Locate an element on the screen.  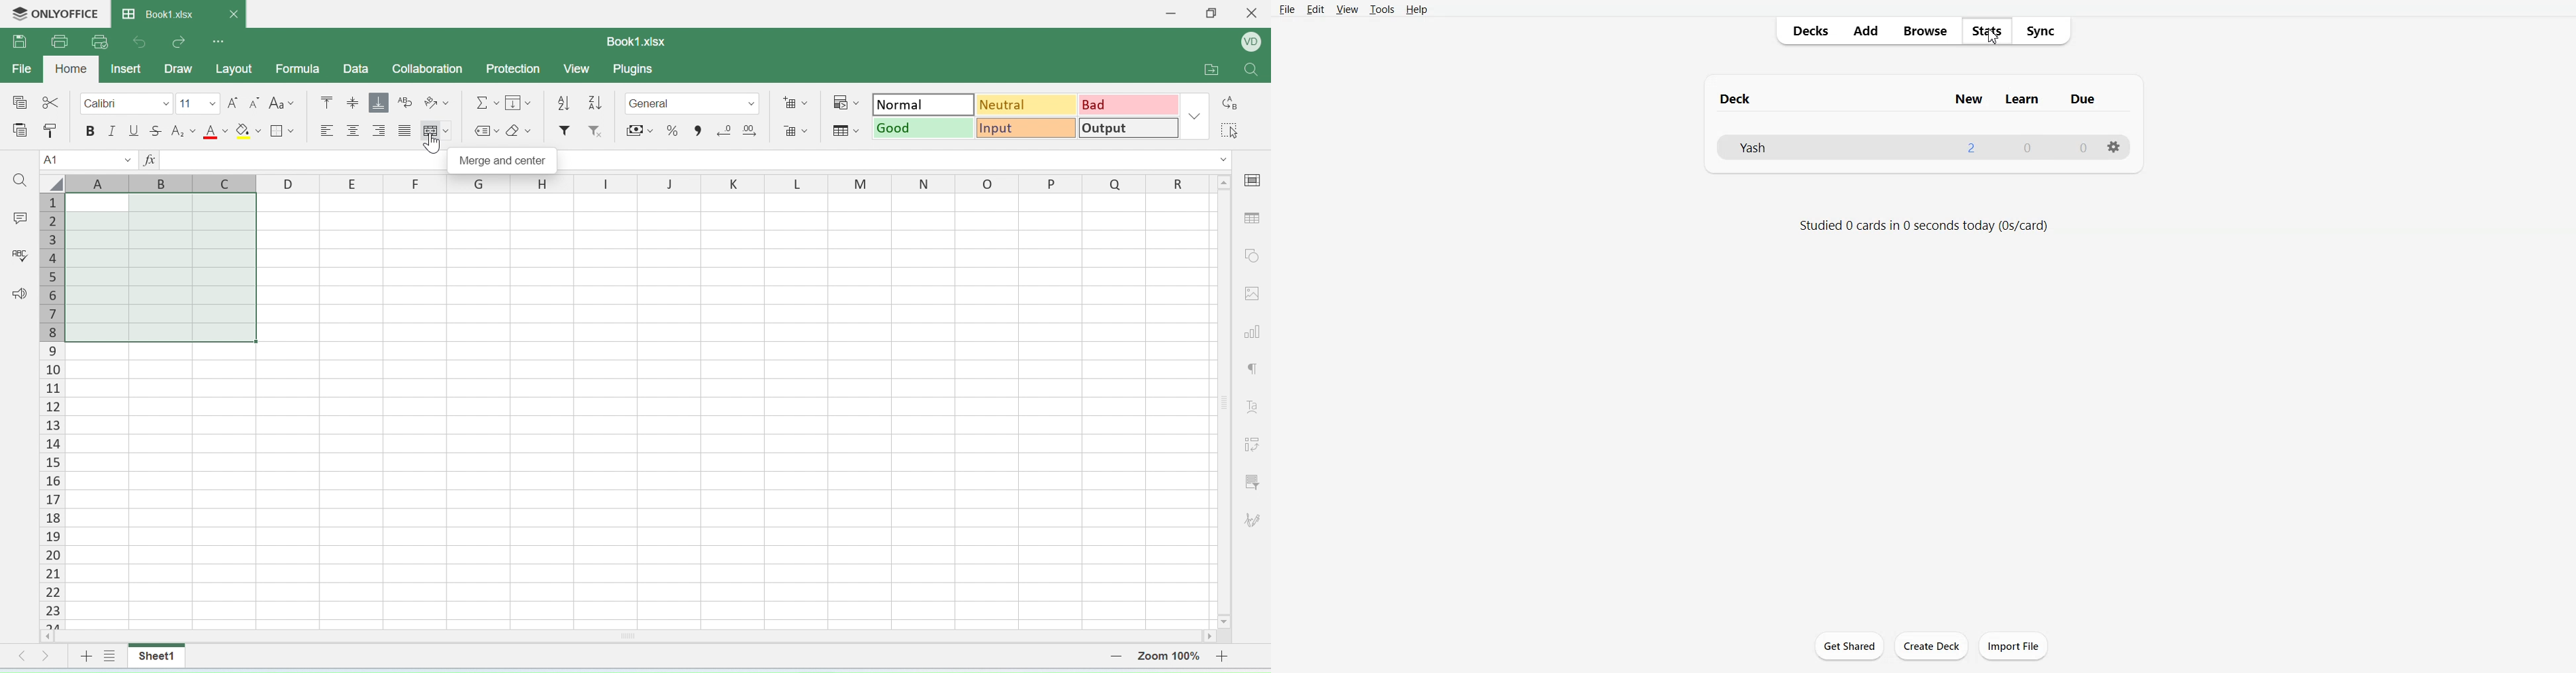
plugins is located at coordinates (640, 69).